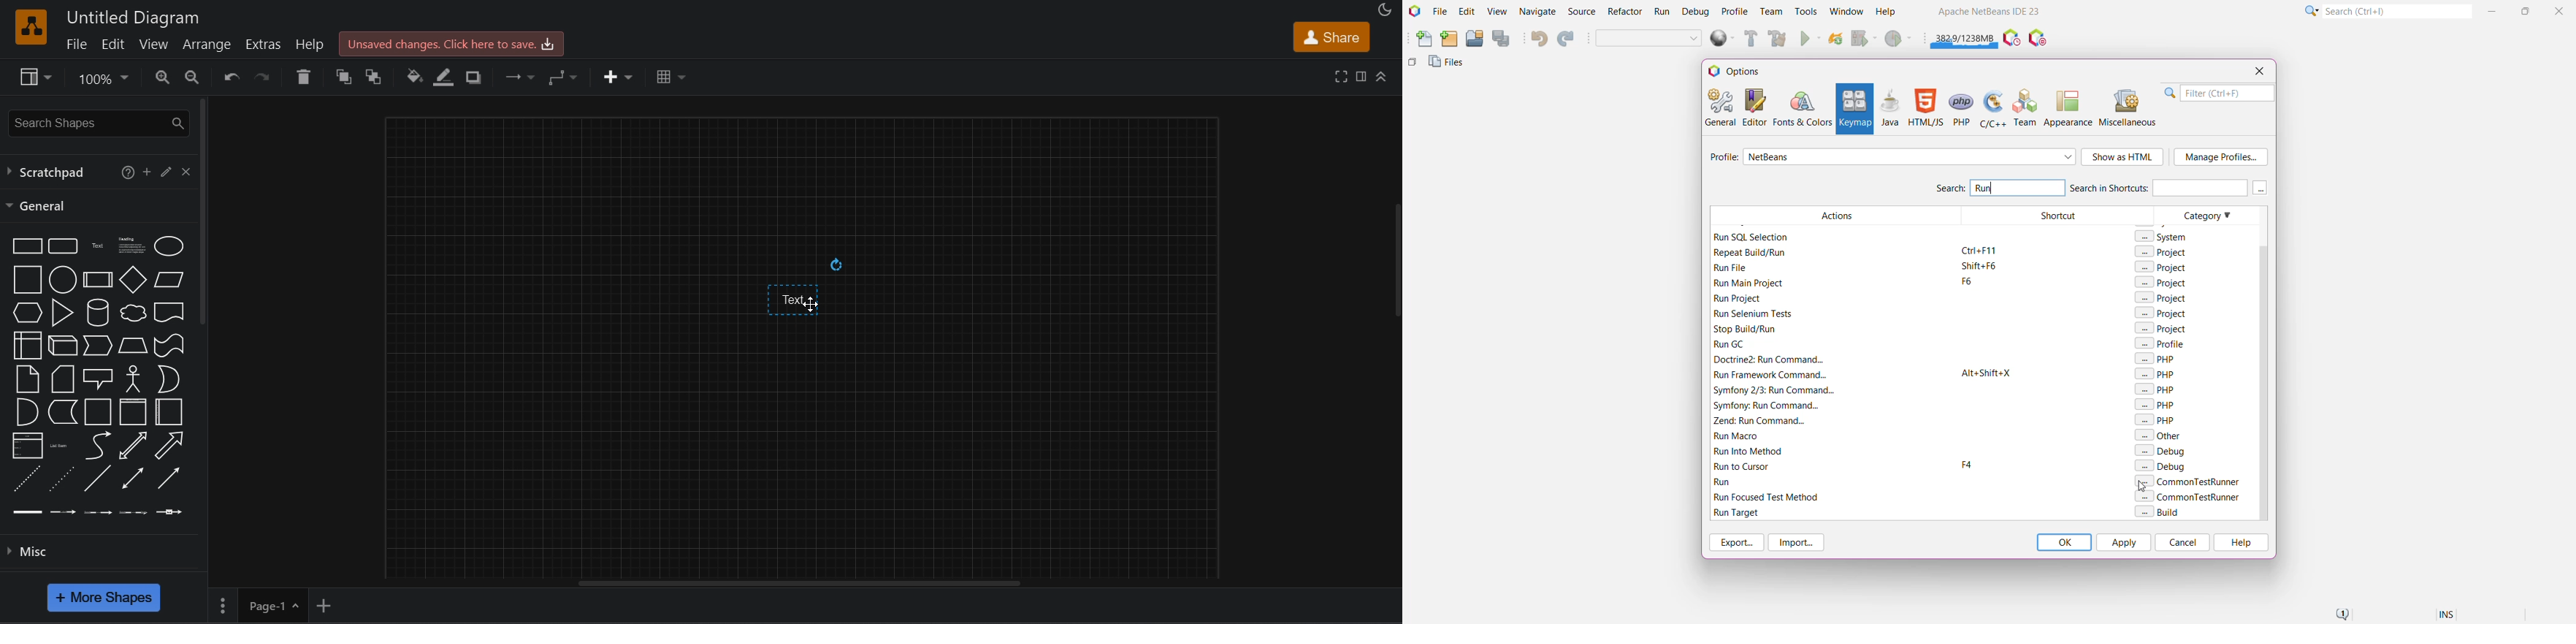  Describe the element at coordinates (154, 44) in the screenshot. I see `view` at that location.